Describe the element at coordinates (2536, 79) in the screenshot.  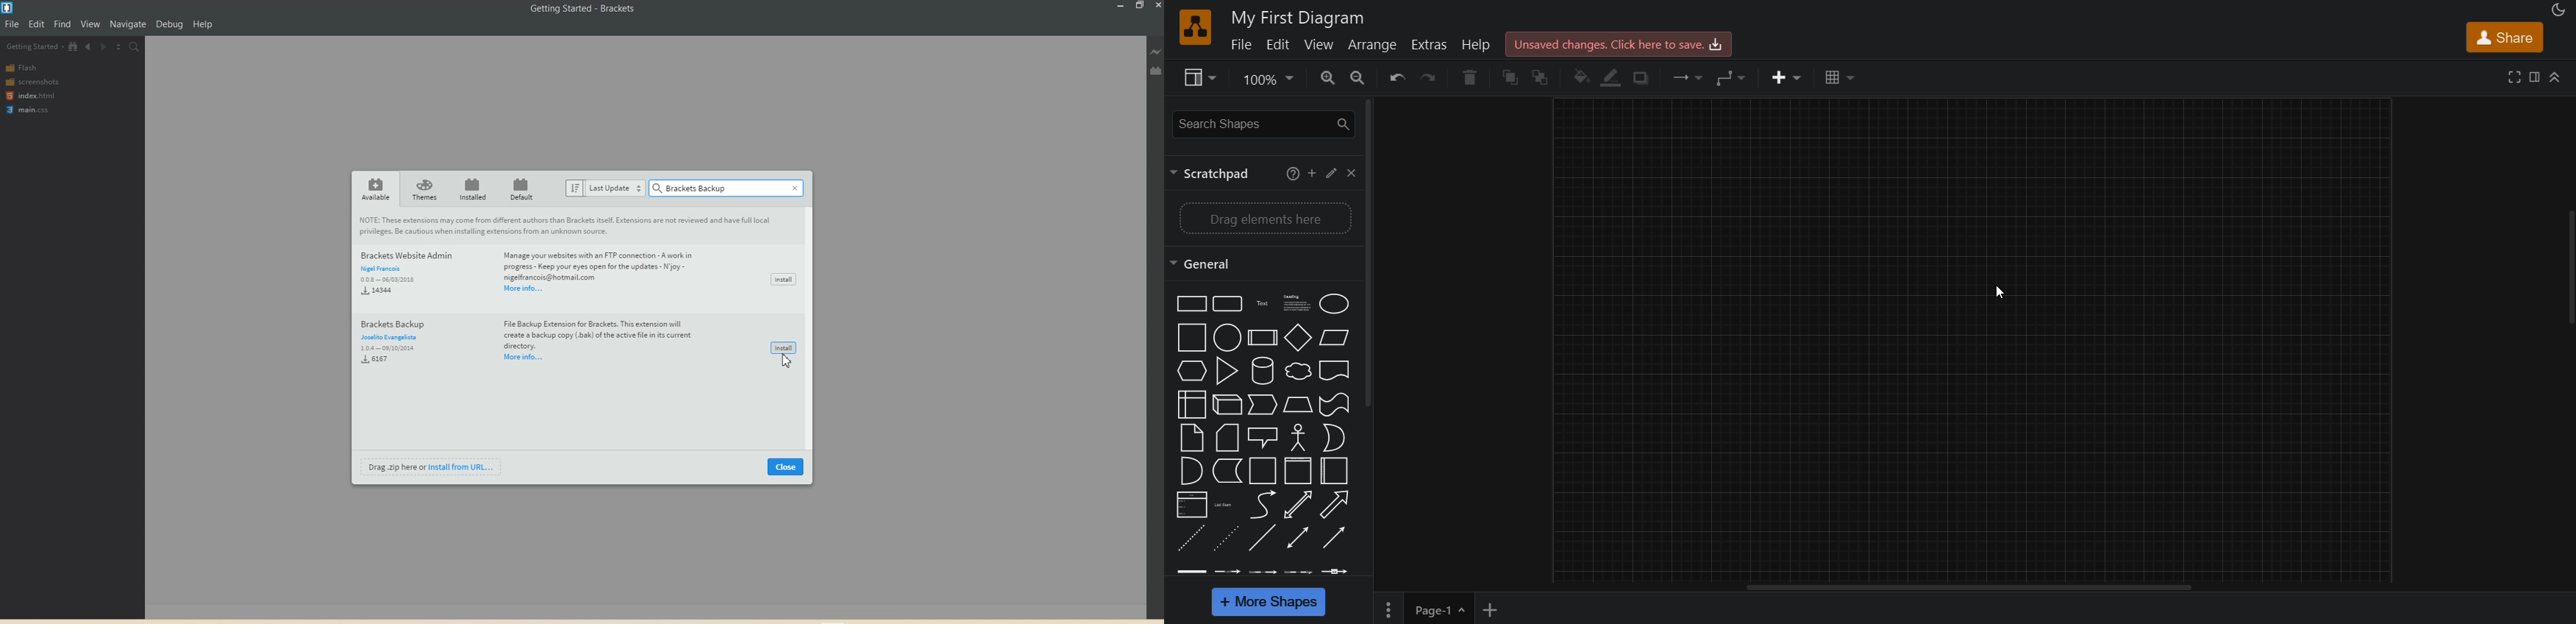
I see `format` at that location.